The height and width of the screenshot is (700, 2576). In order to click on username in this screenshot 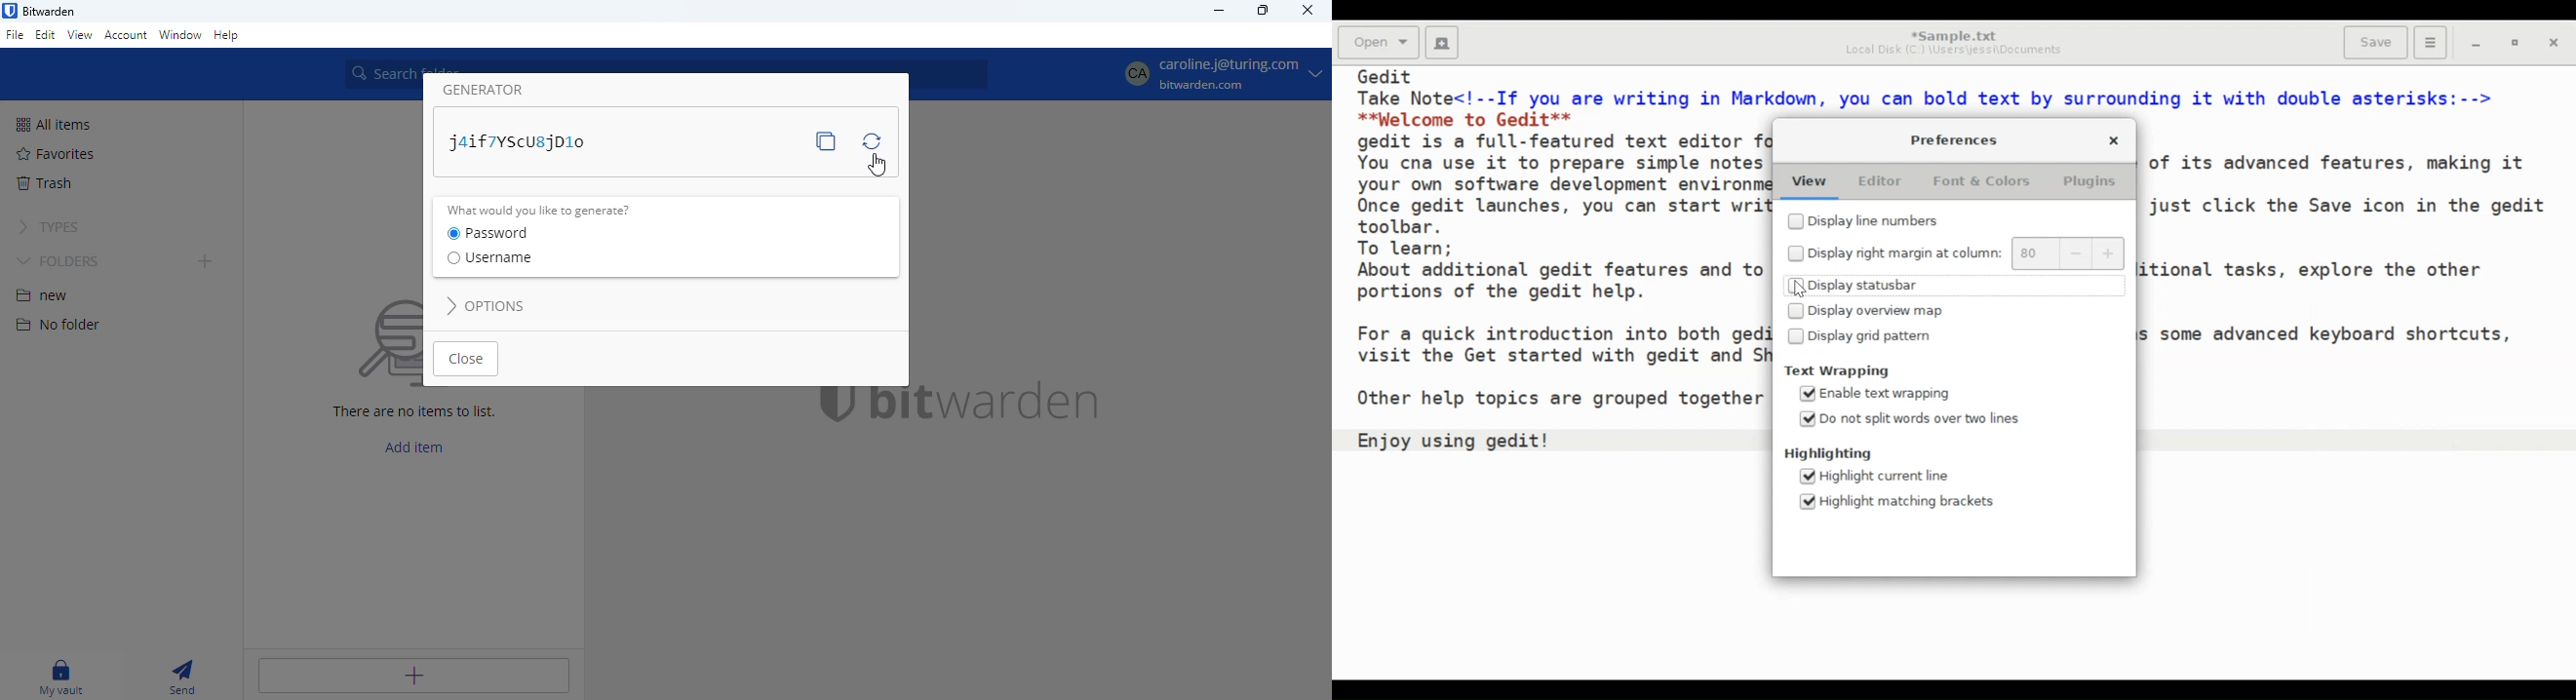, I will do `click(489, 257)`.